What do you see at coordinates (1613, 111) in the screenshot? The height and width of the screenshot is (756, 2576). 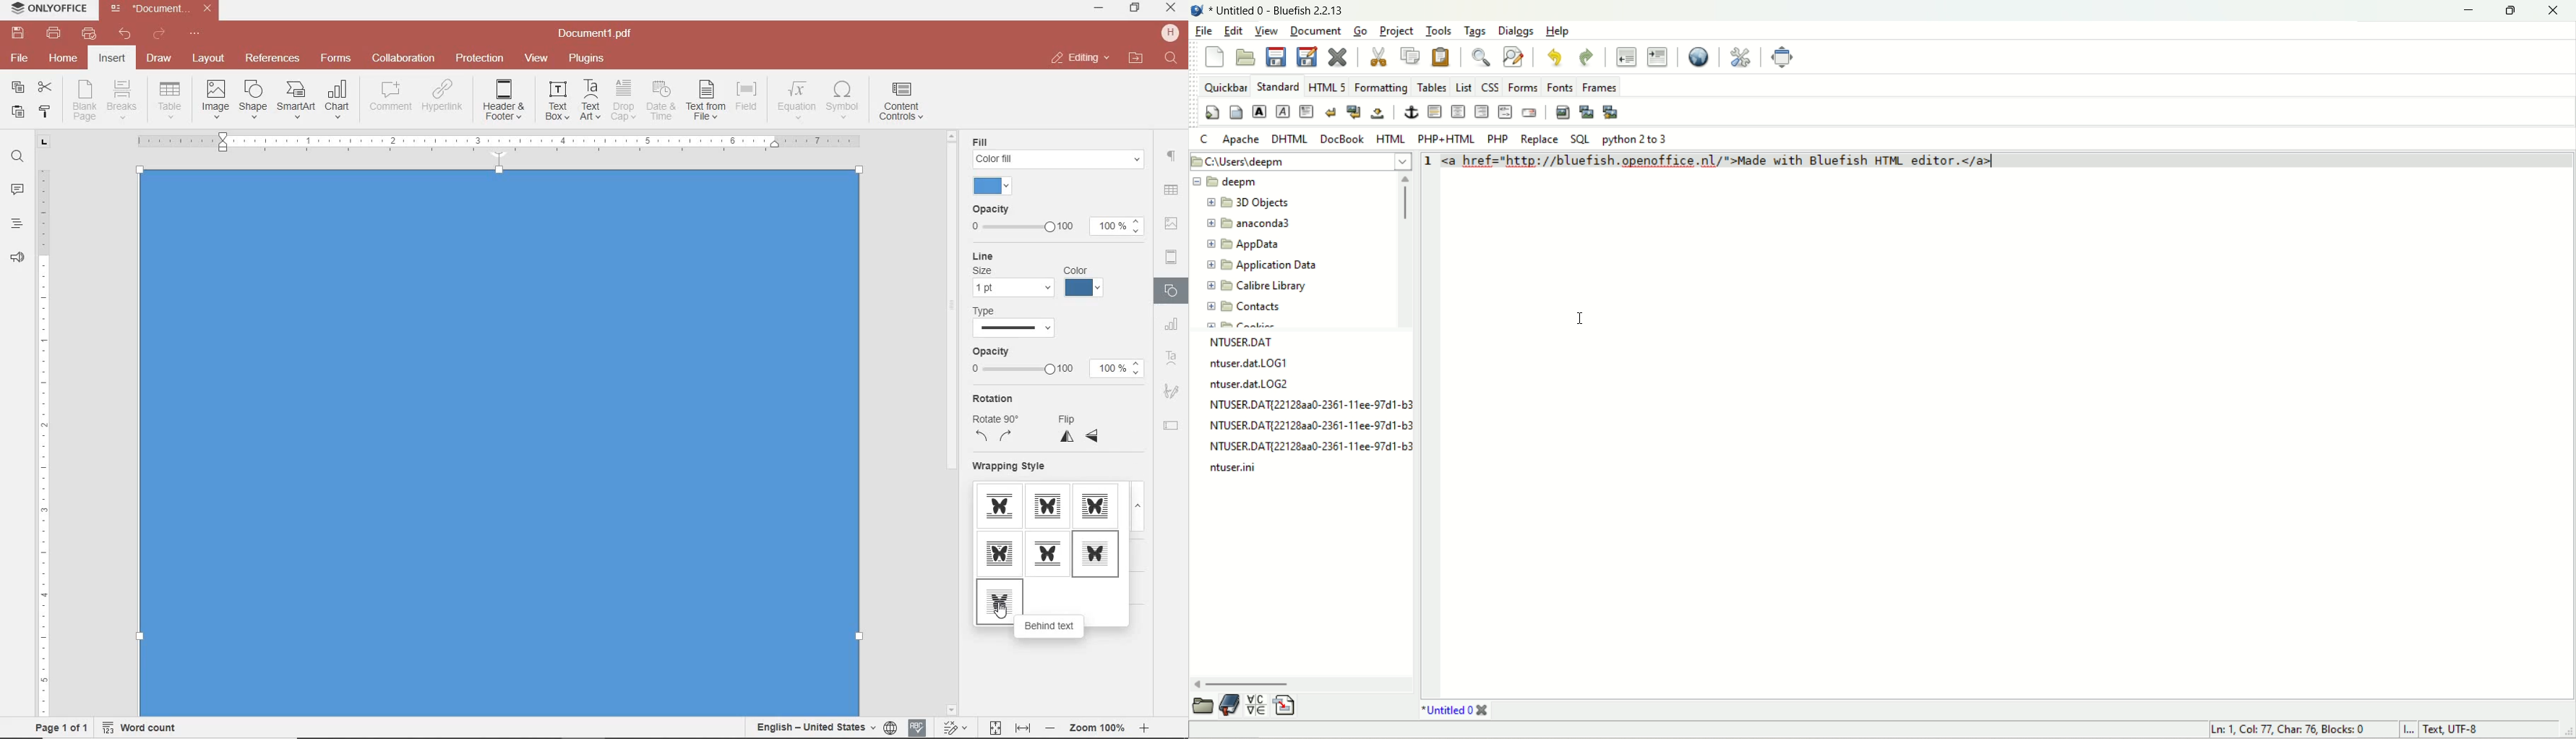 I see `MULTI THUMBNAIL` at bounding box center [1613, 111].